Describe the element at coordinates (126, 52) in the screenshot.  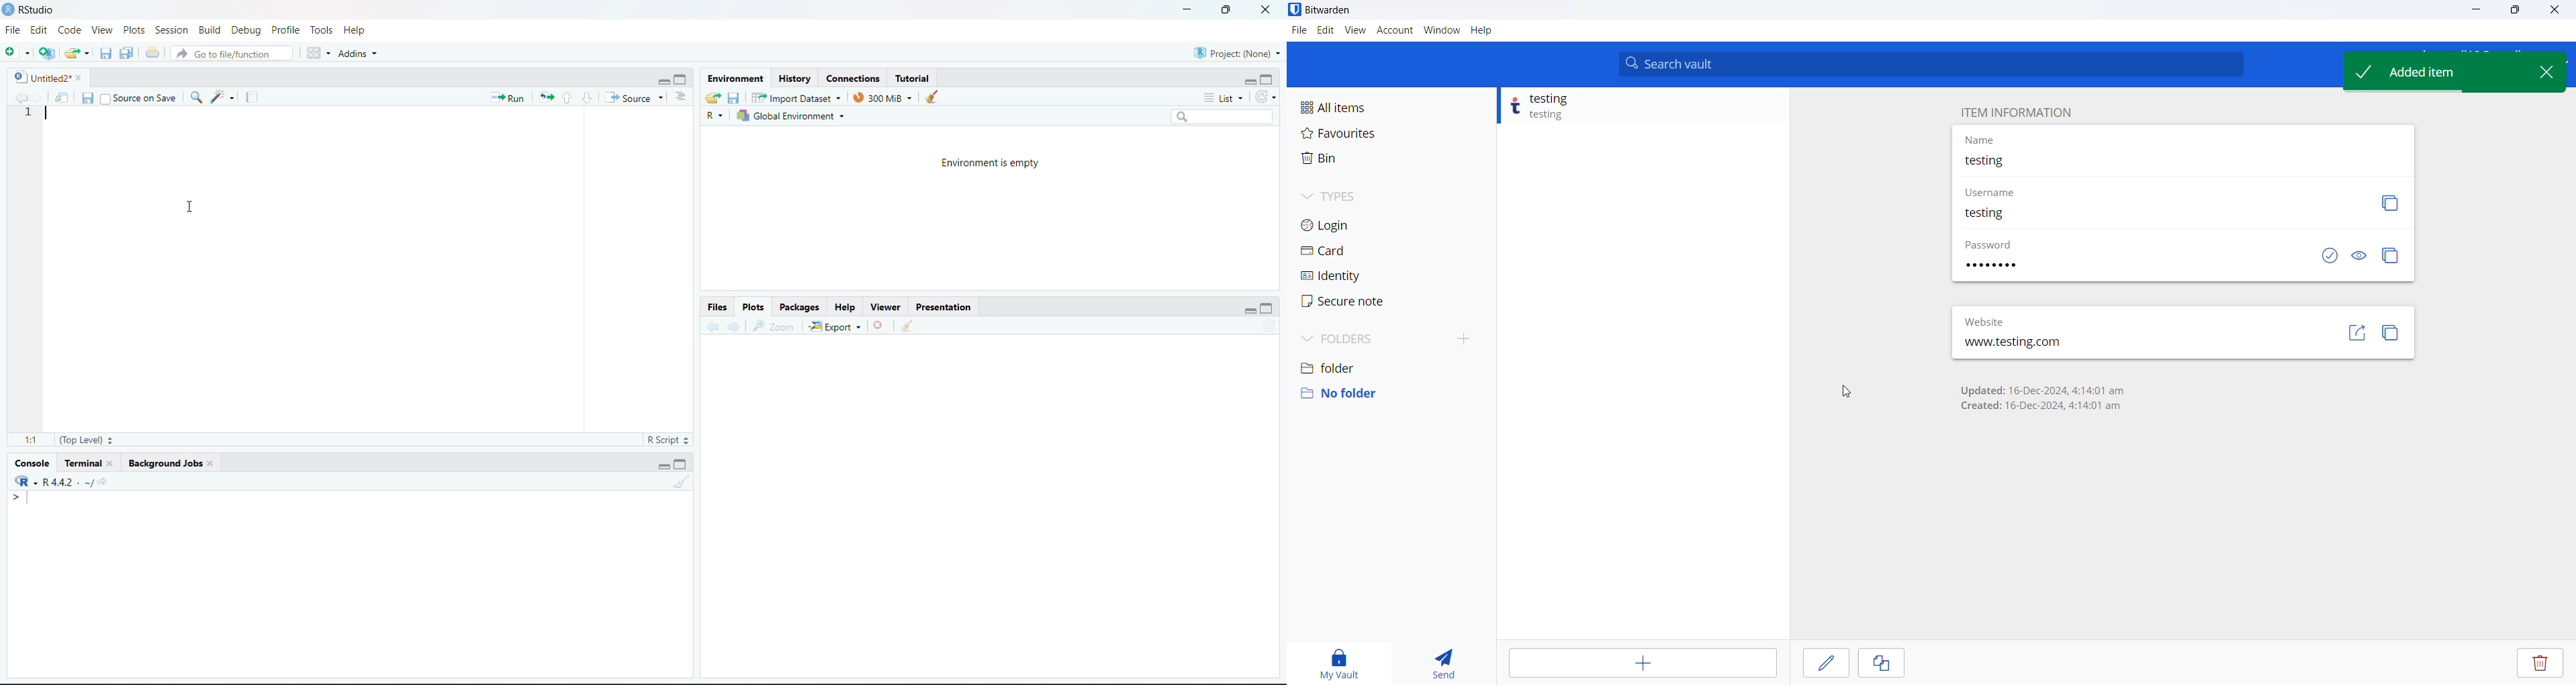
I see `save all open documents` at that location.